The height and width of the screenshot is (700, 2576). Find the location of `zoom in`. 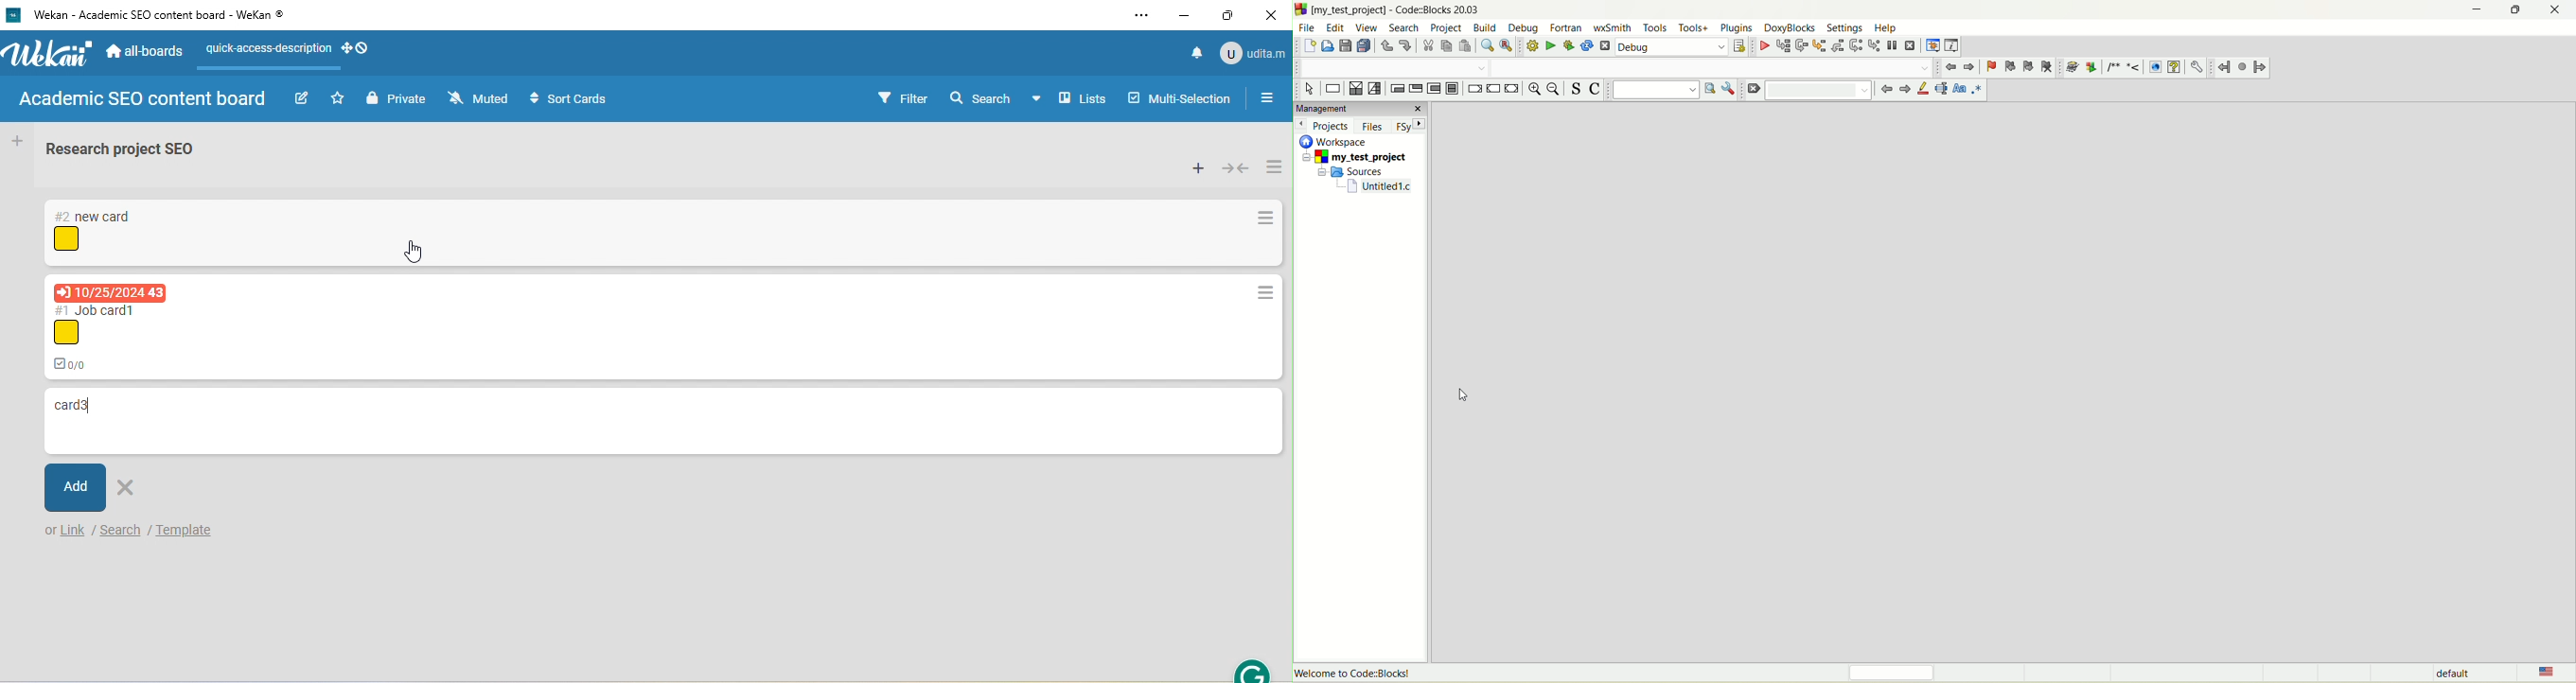

zoom in is located at coordinates (1535, 89).